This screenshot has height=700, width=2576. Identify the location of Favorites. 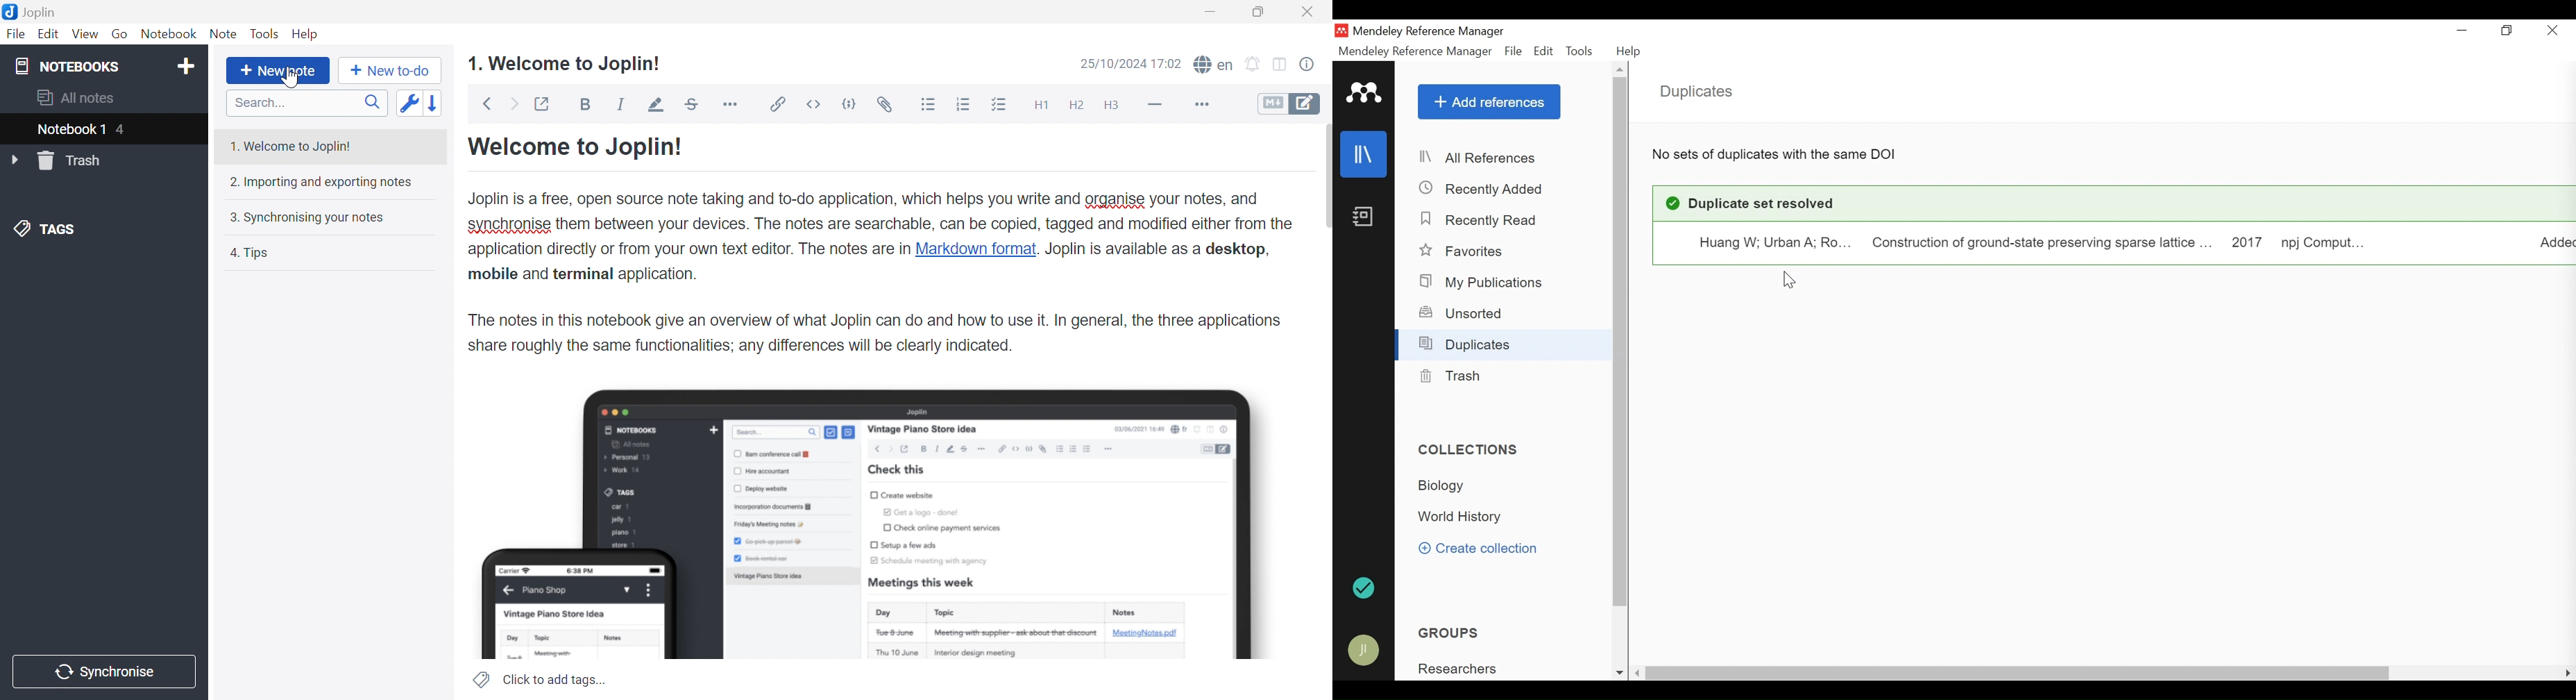
(1463, 251).